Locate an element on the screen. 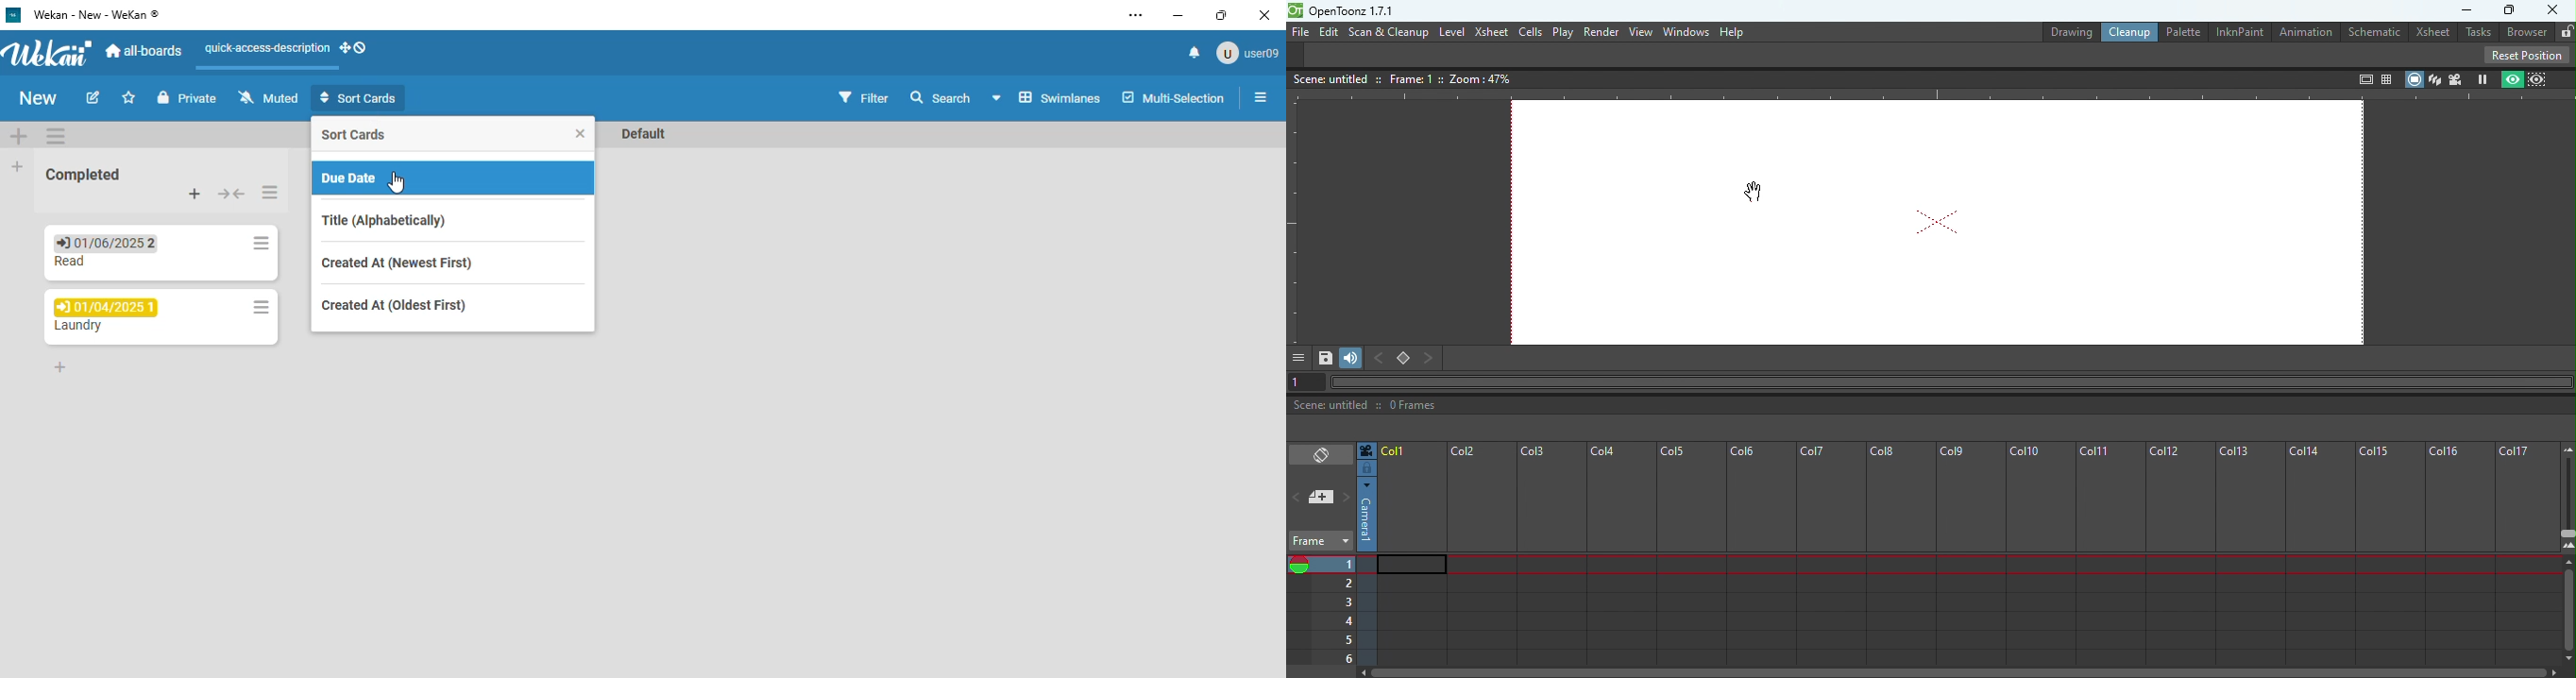 The image size is (2576, 700). swimlane actions is located at coordinates (56, 135).